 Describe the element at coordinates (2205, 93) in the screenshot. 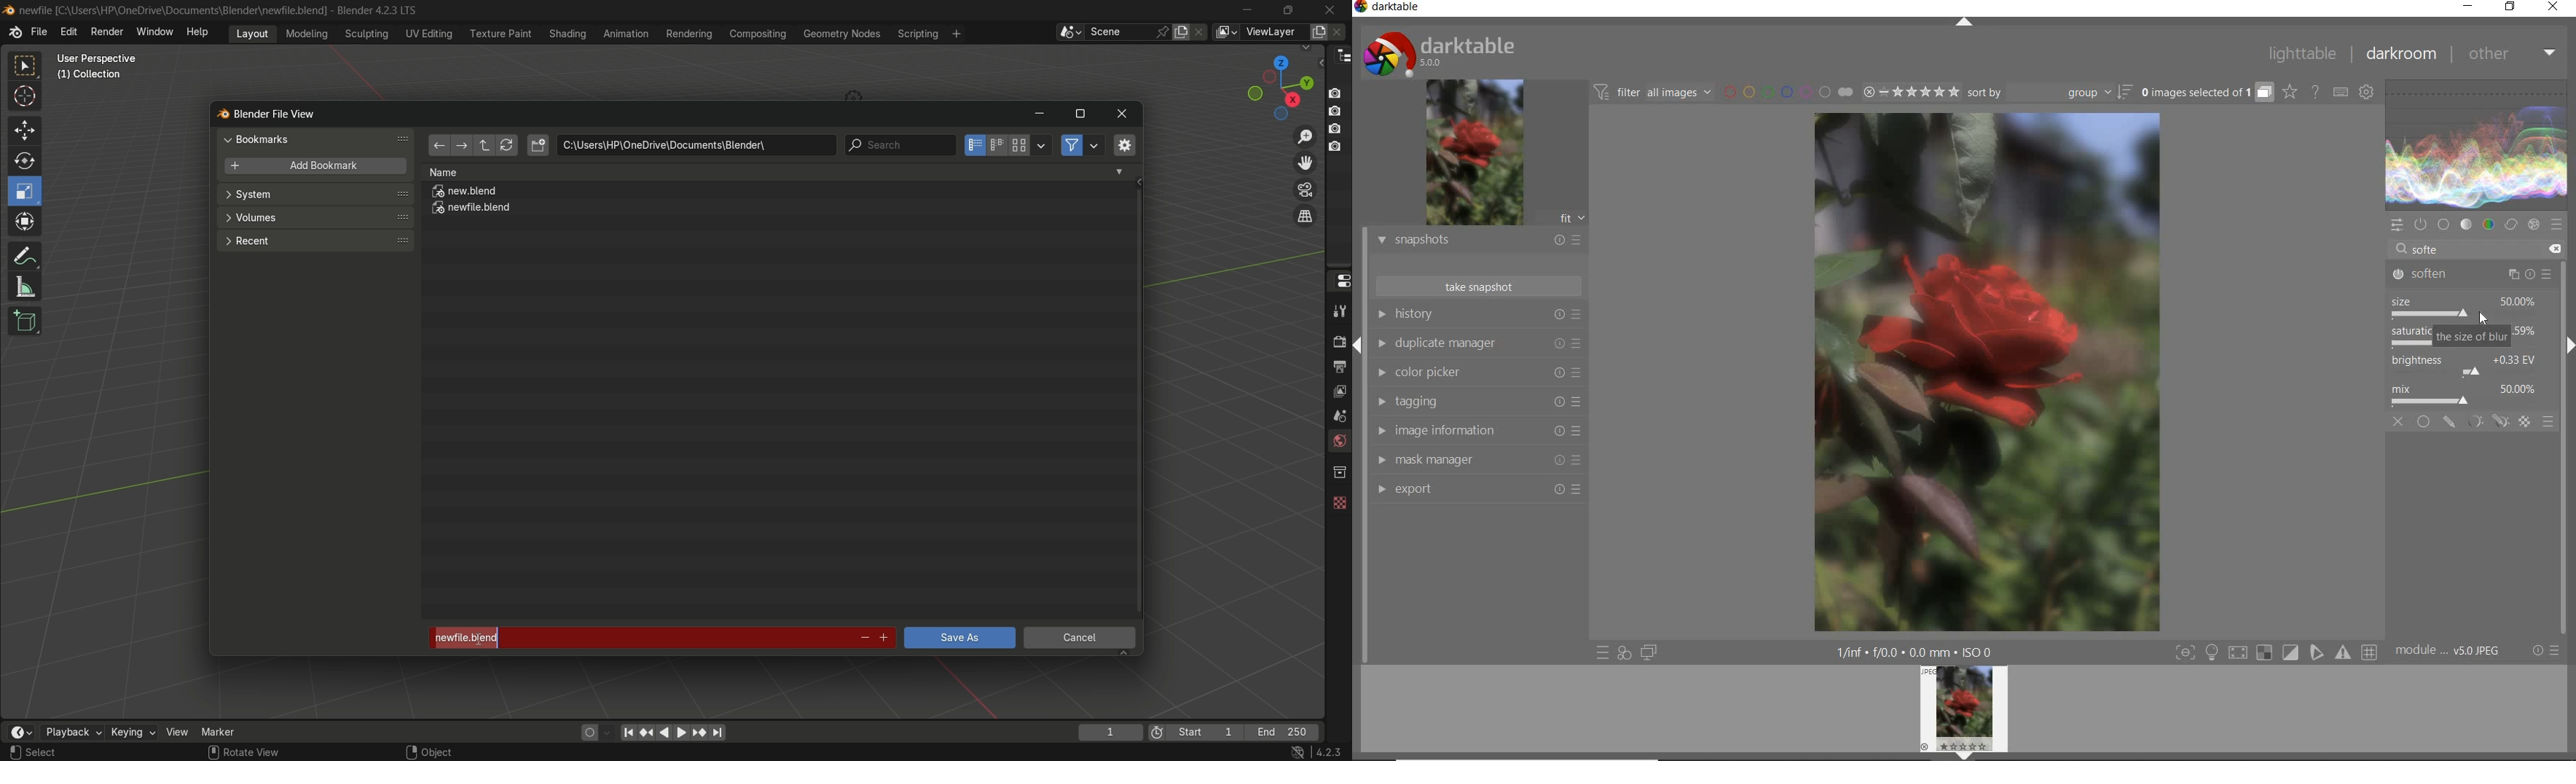

I see `grouped images` at that location.